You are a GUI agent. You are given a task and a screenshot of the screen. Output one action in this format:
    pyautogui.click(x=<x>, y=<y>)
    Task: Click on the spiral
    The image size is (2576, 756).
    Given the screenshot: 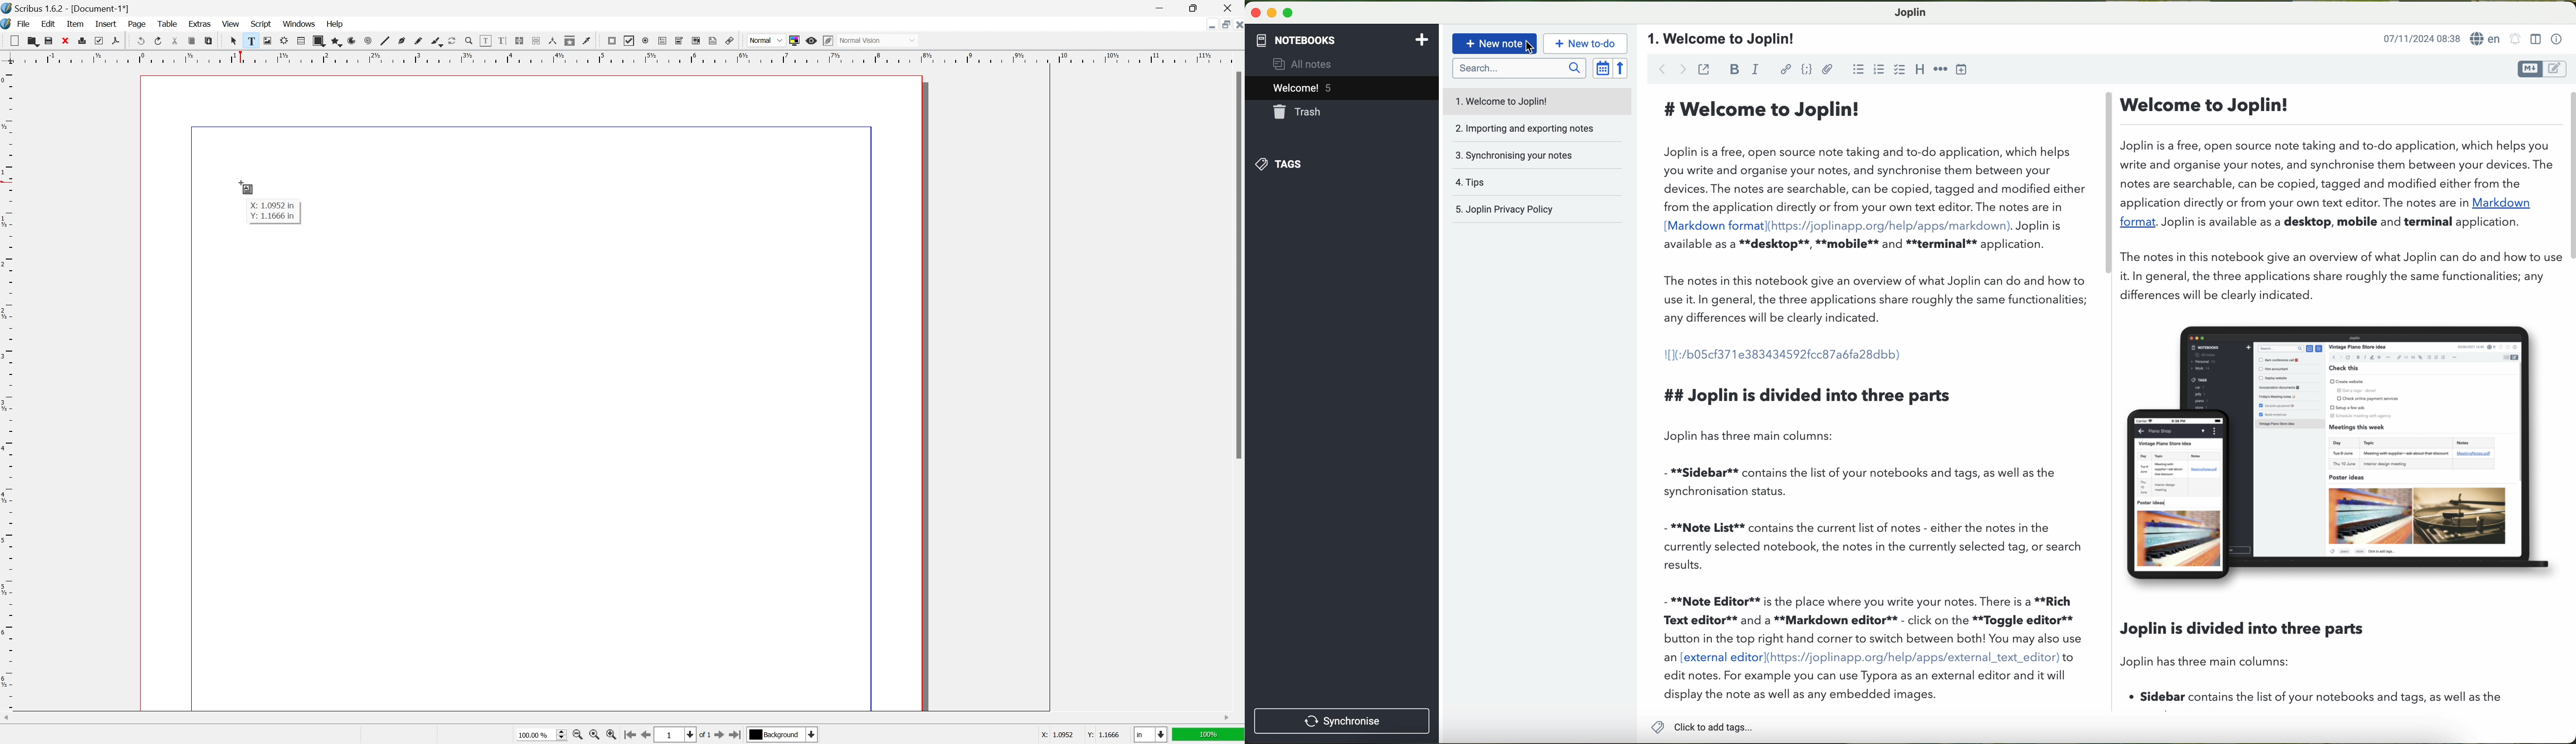 What is the action you would take?
    pyautogui.click(x=355, y=40)
    